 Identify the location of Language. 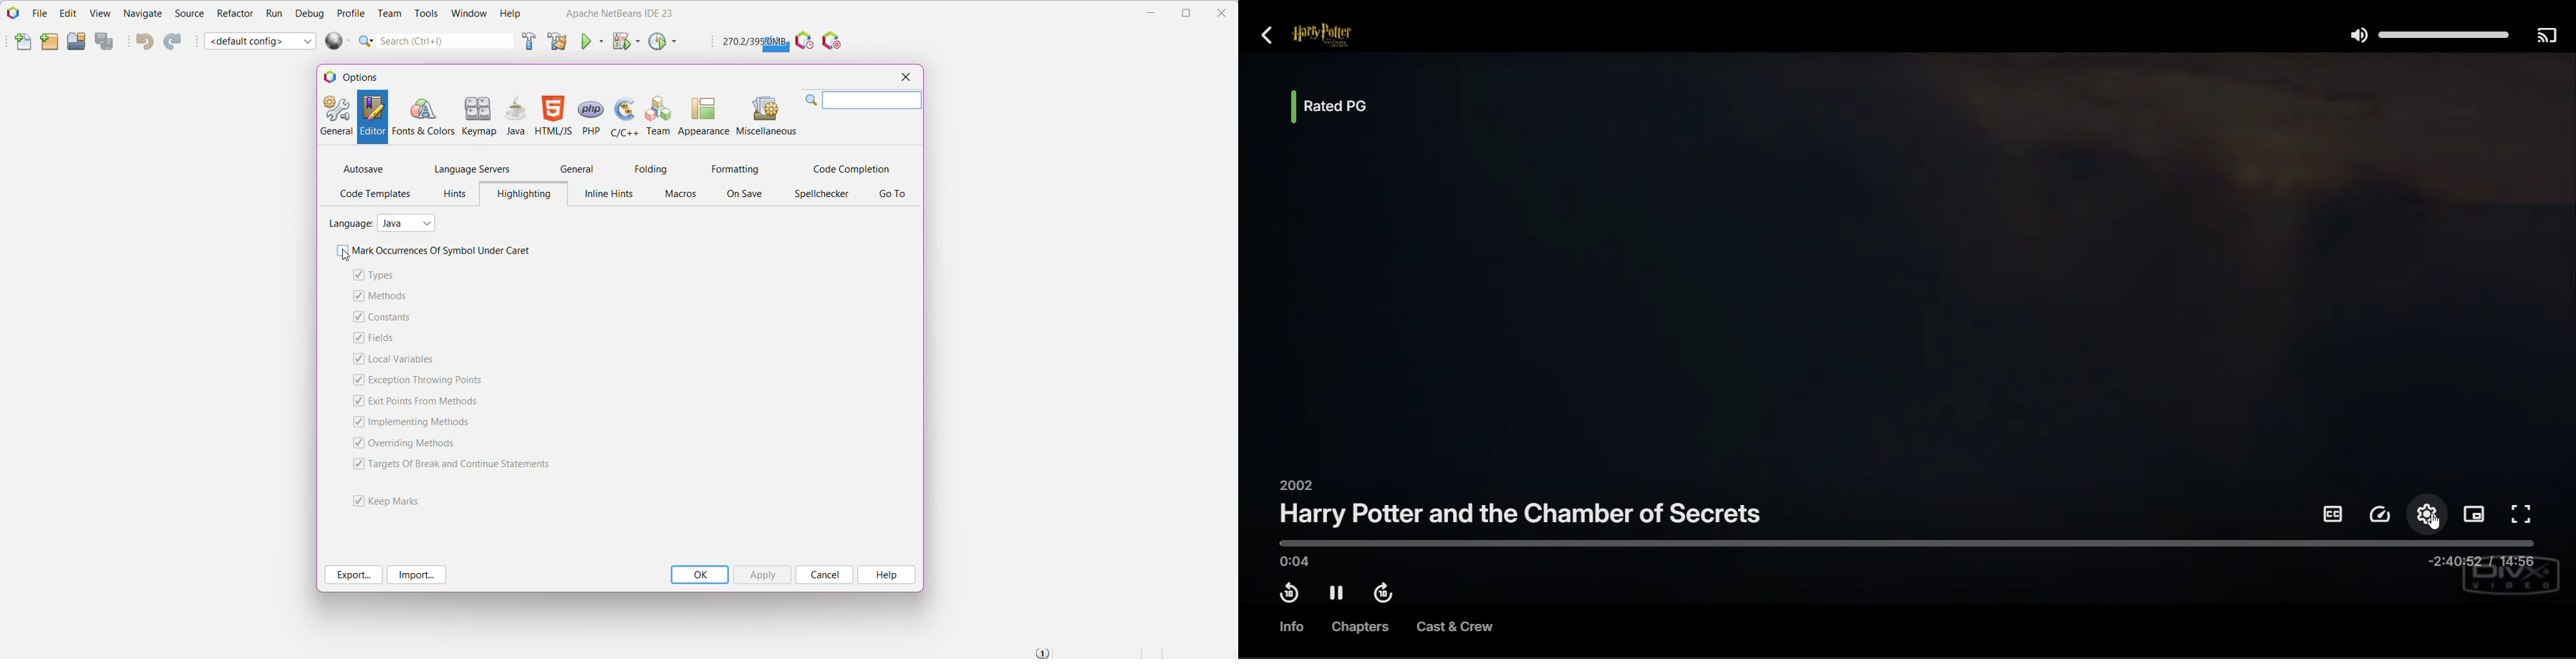
(350, 222).